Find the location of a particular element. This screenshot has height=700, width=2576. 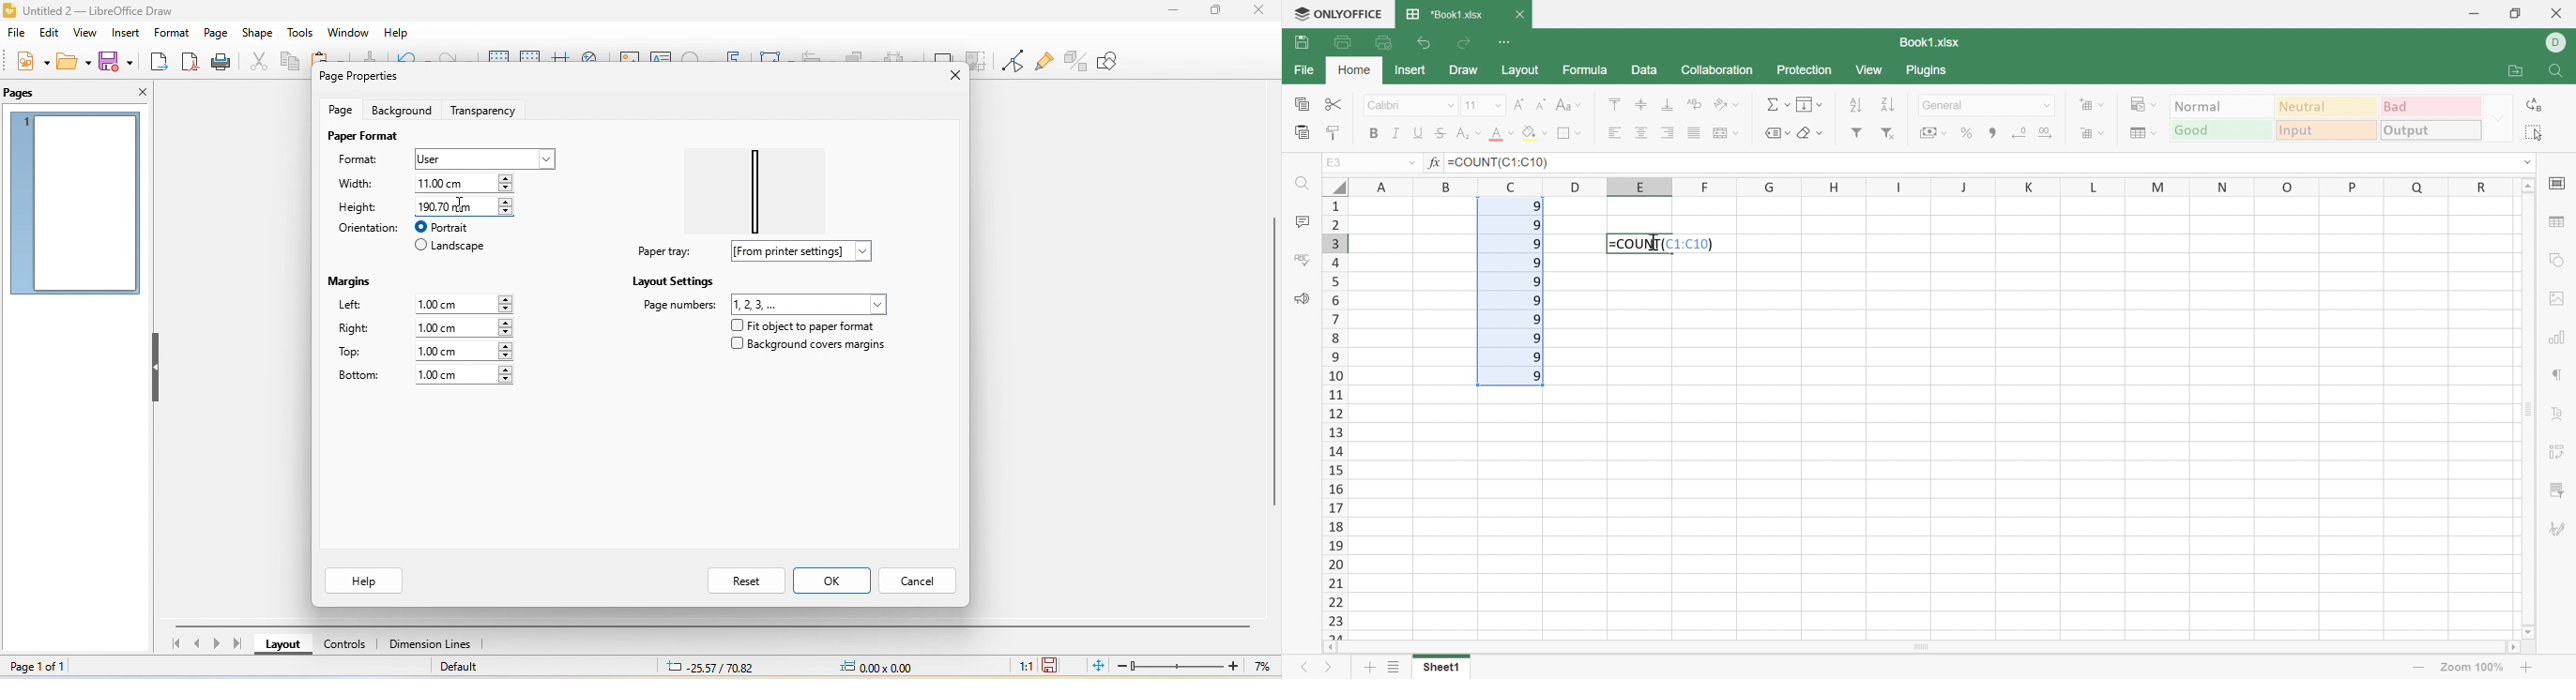

Wrap Text is located at coordinates (1695, 104).